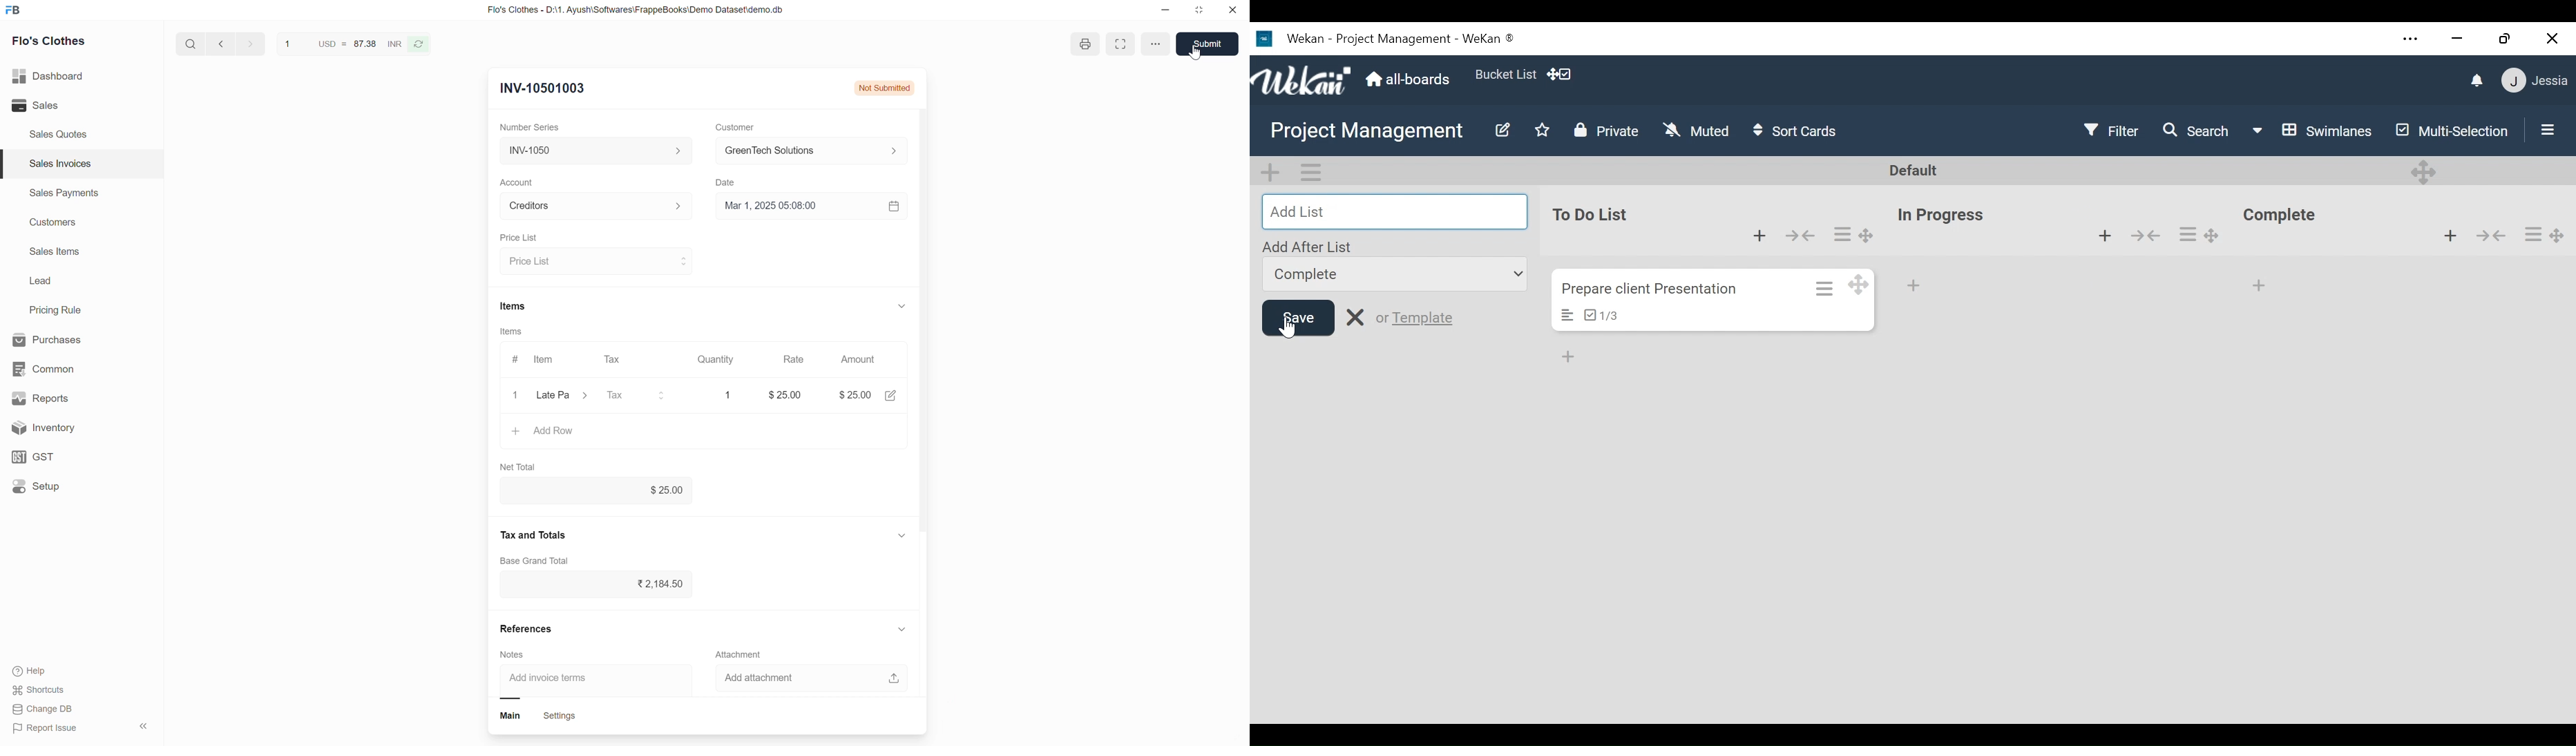 The image size is (2576, 756). What do you see at coordinates (734, 128) in the screenshot?
I see `Customer` at bounding box center [734, 128].